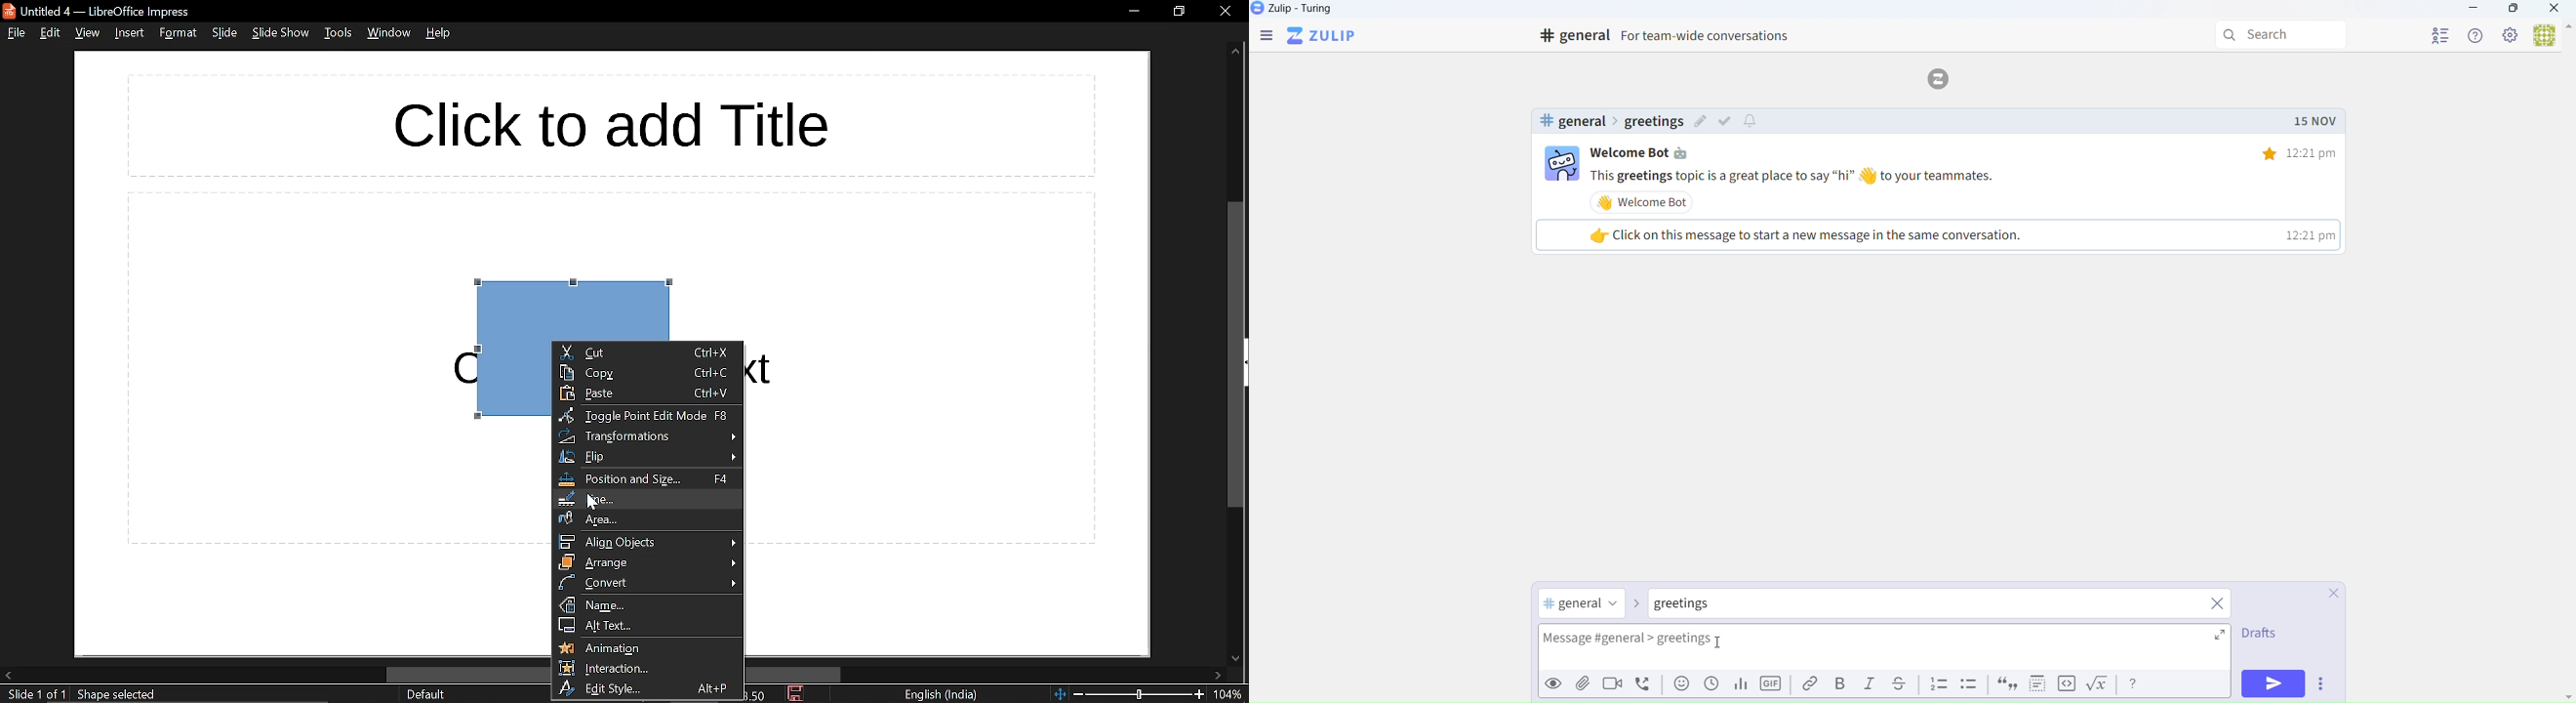 The width and height of the screenshot is (2576, 728). What do you see at coordinates (1238, 354) in the screenshot?
I see `vertical scrollbar` at bounding box center [1238, 354].